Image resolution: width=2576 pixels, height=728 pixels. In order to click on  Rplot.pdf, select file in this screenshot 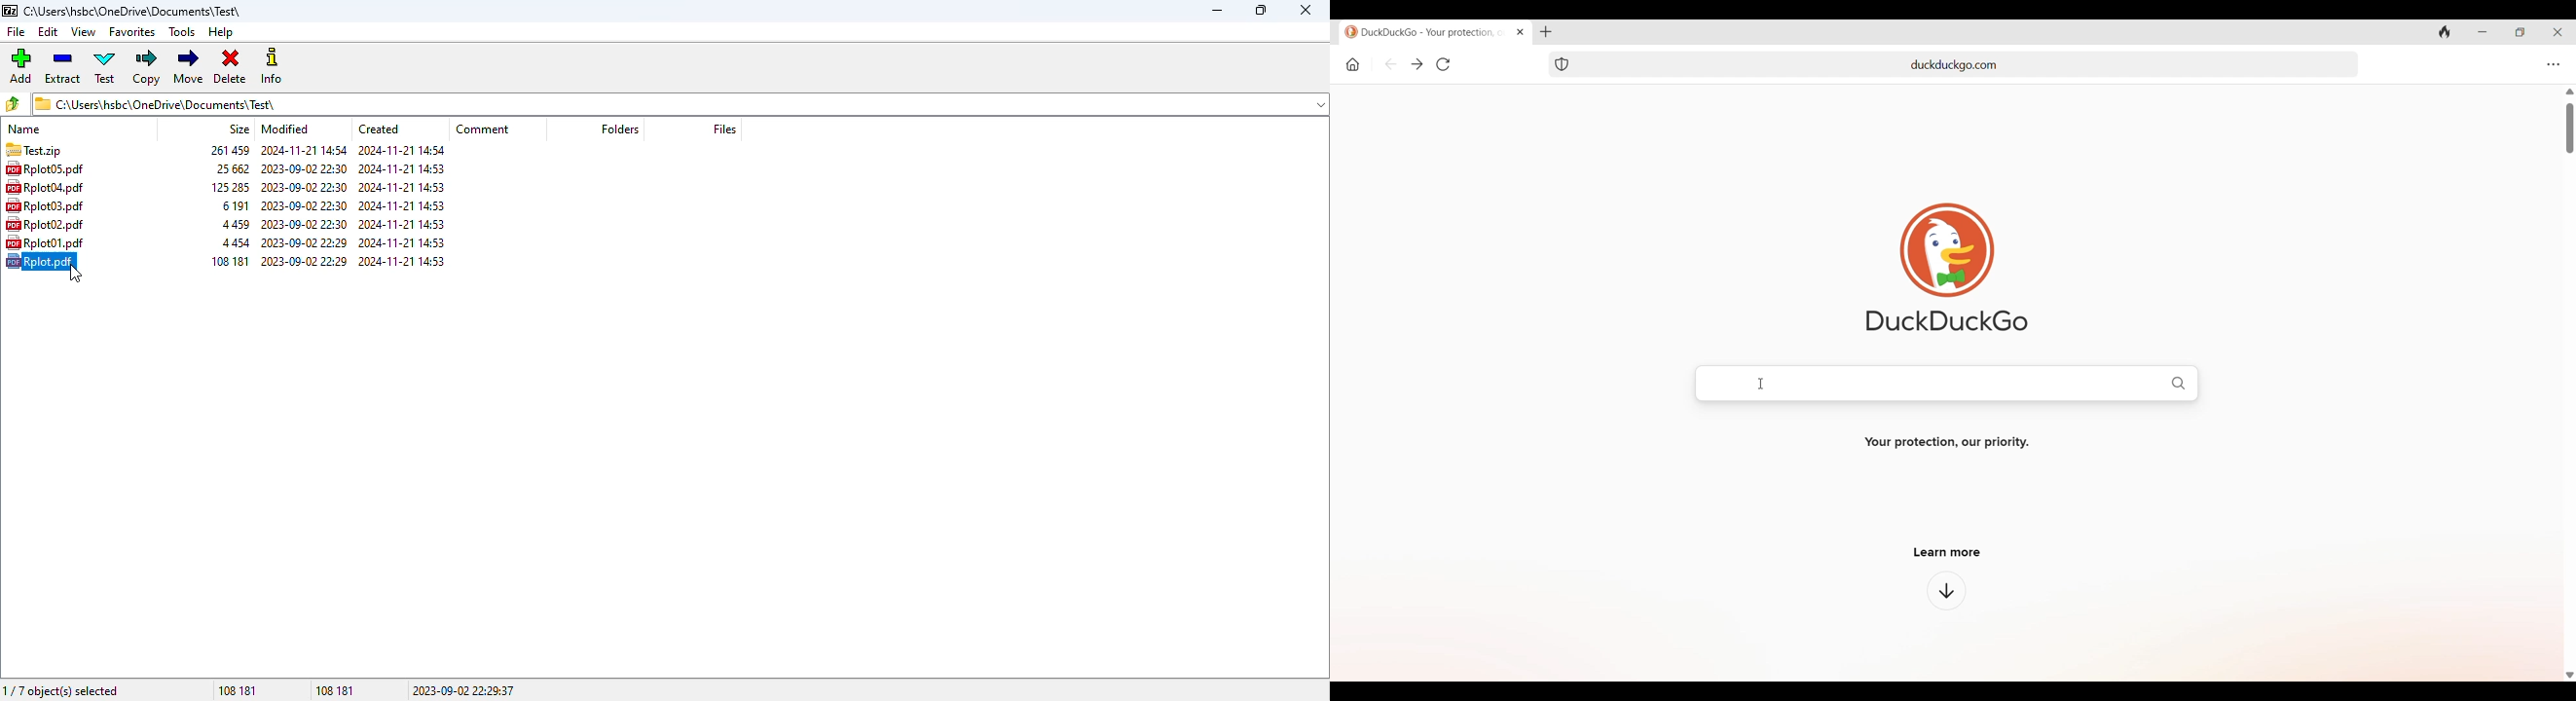, I will do `click(46, 261)`.